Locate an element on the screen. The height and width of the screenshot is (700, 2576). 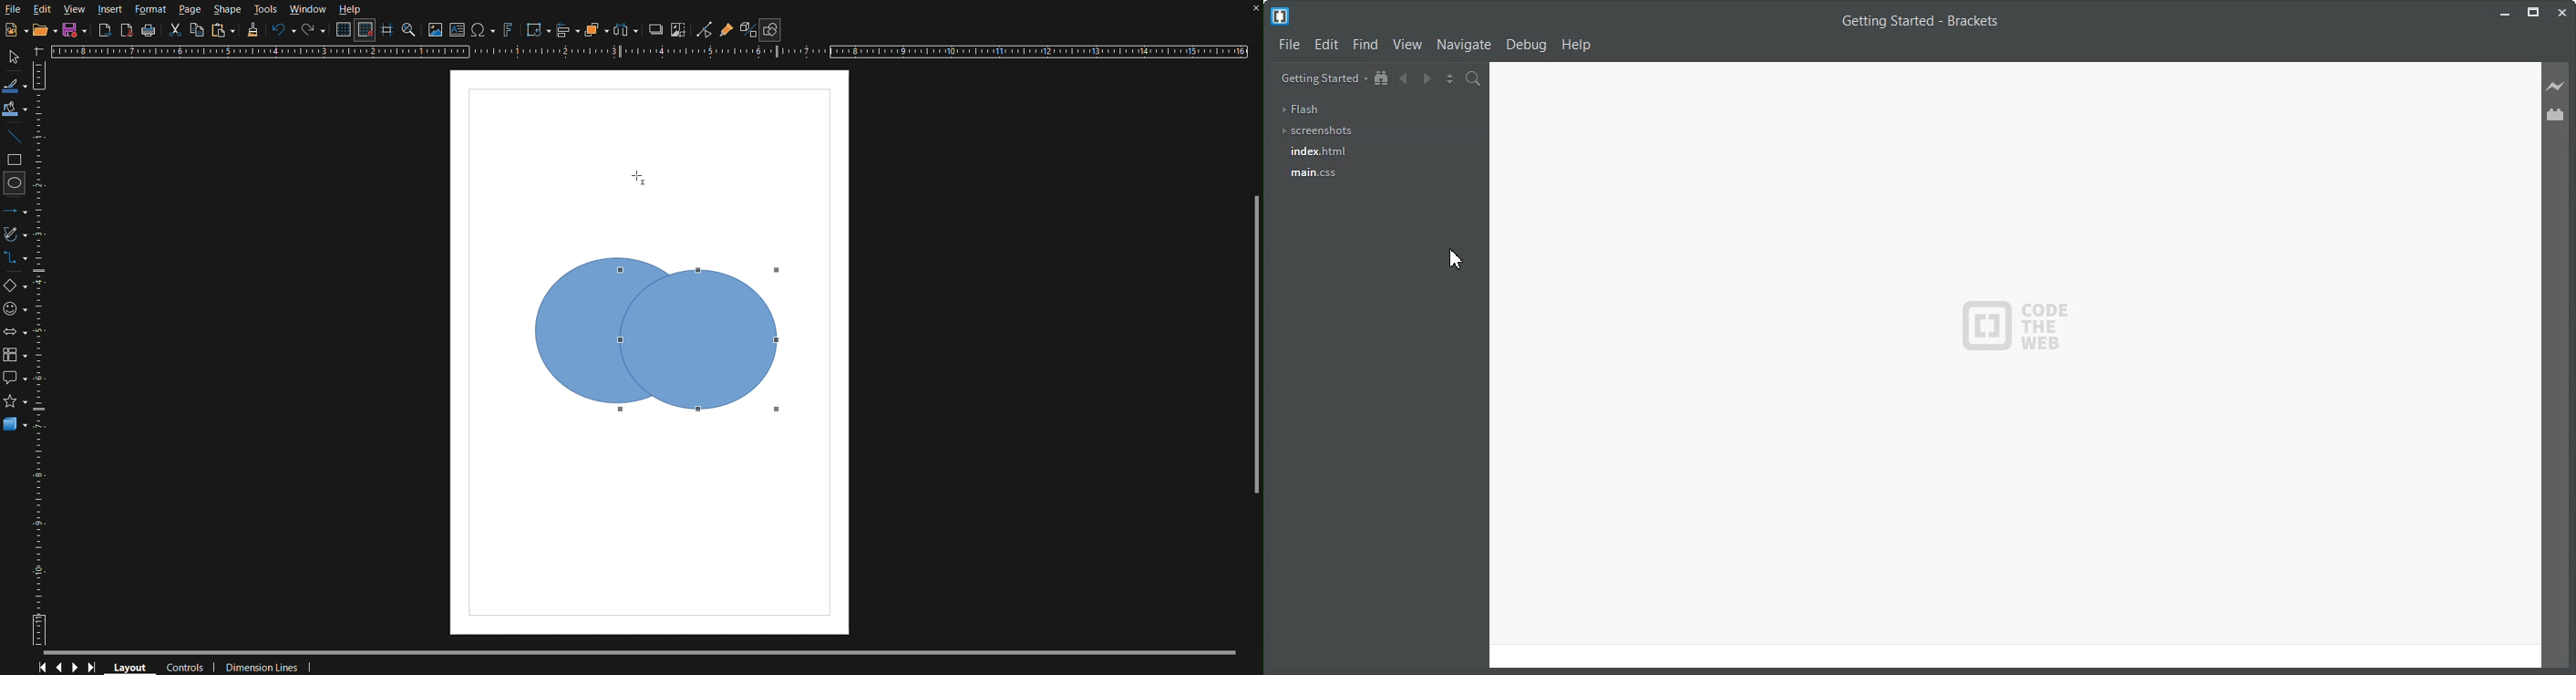
Shape is located at coordinates (227, 10).